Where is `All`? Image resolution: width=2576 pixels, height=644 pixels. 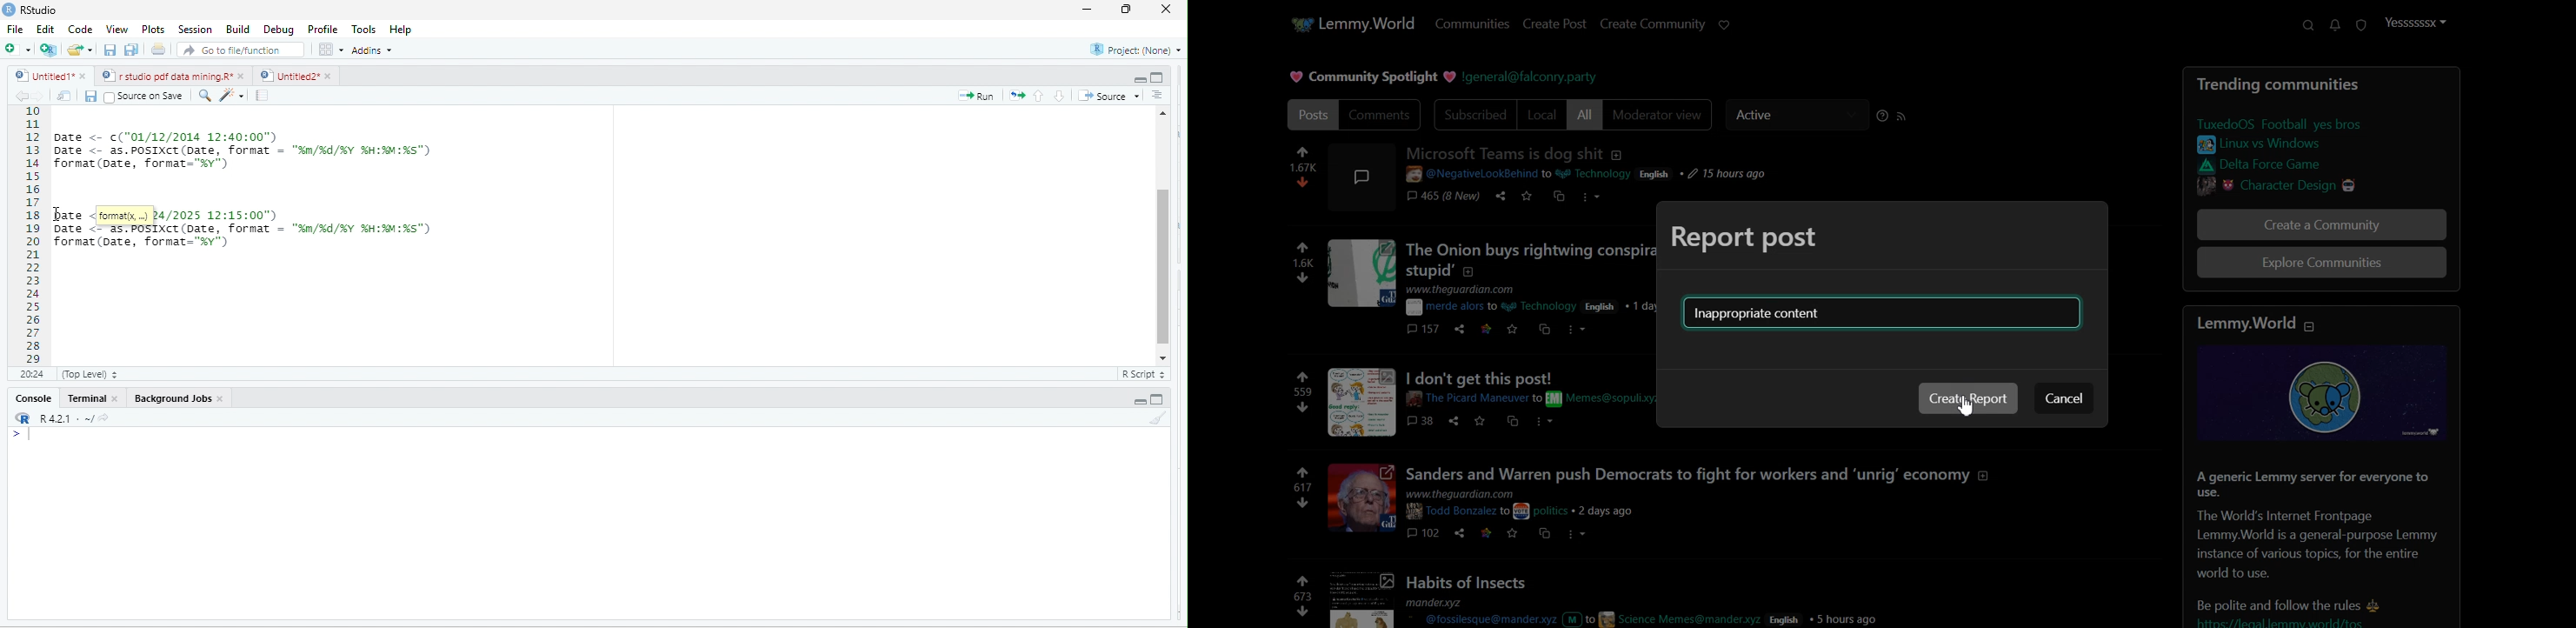
All is located at coordinates (1585, 114).